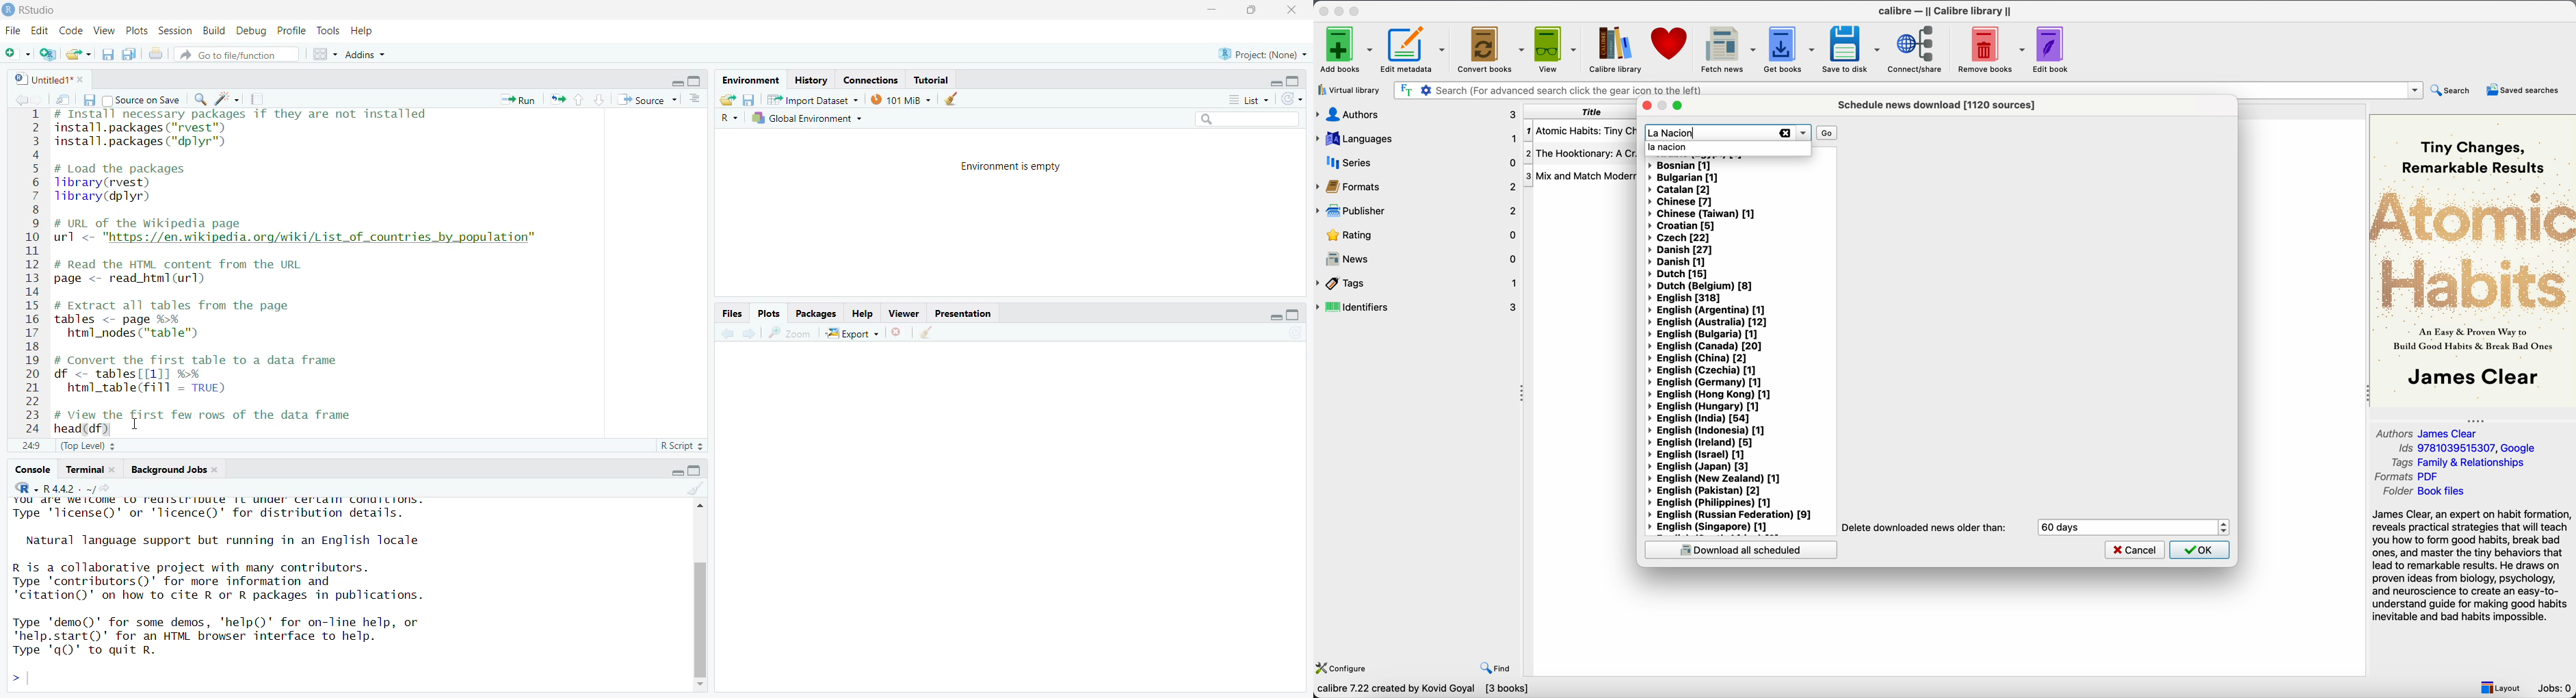  I want to click on Terminal, so click(82, 469).